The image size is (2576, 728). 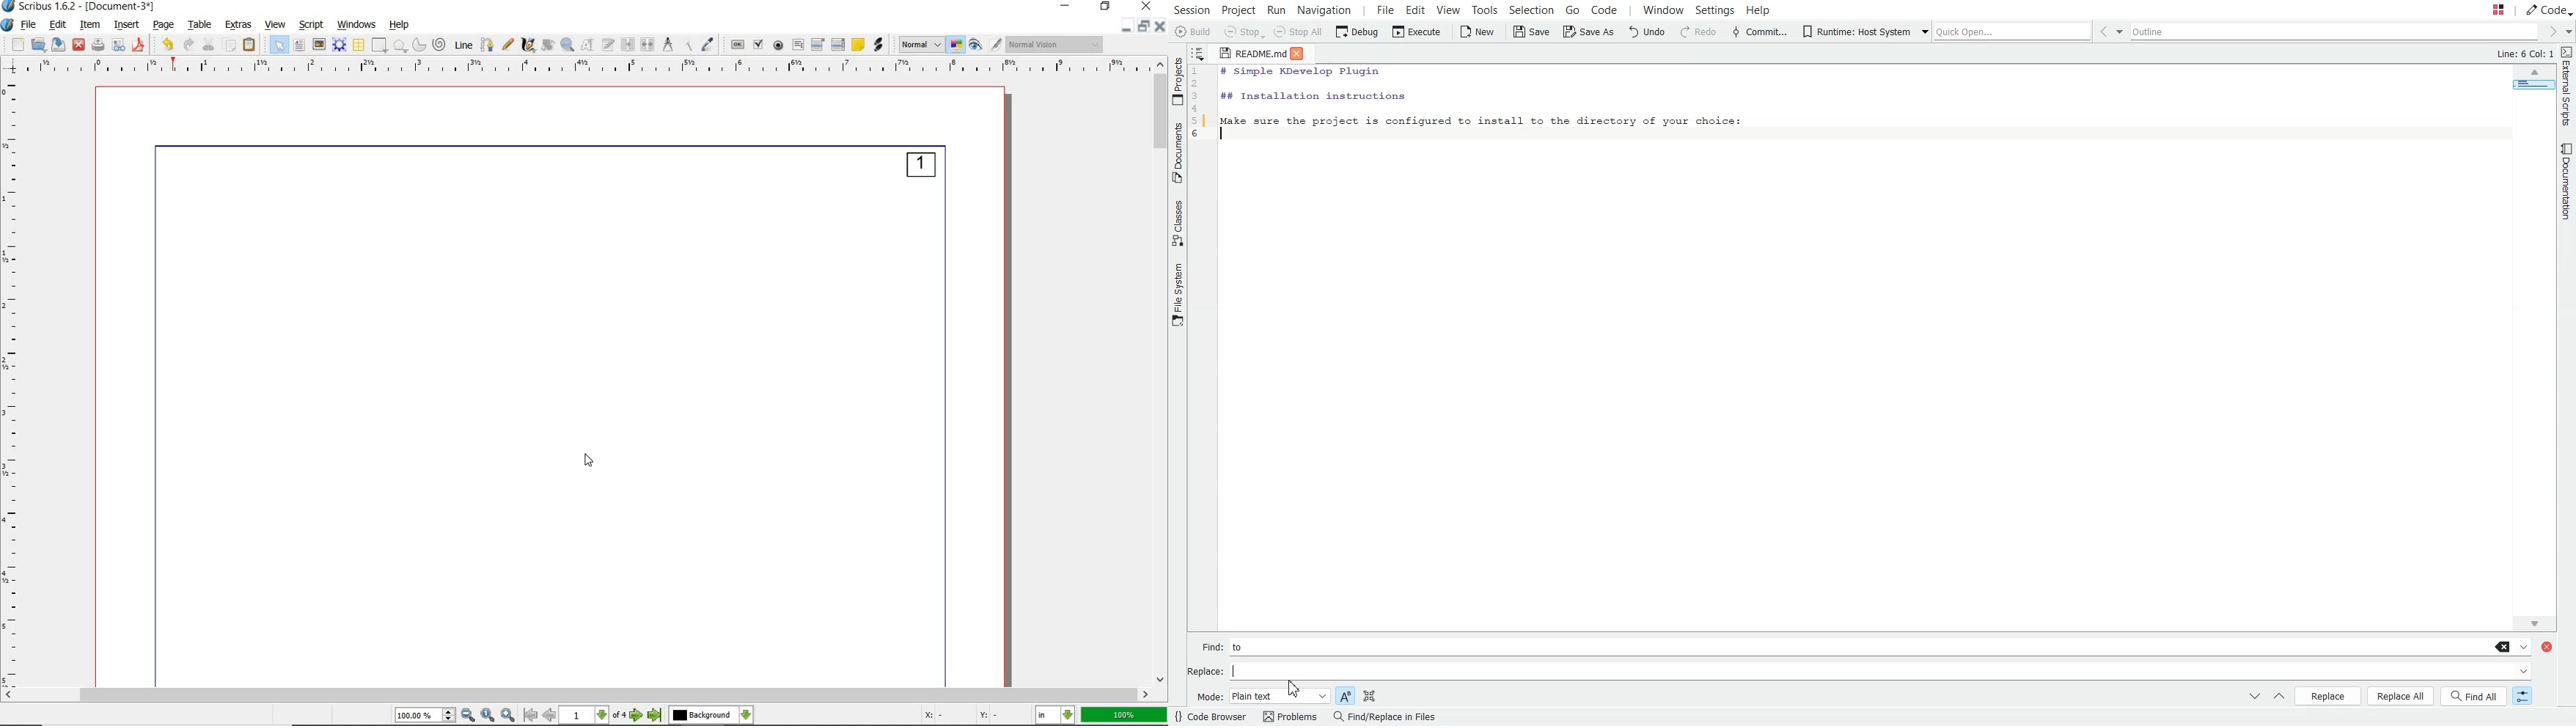 I want to click on select image preview mode: Normal, so click(x=920, y=44).